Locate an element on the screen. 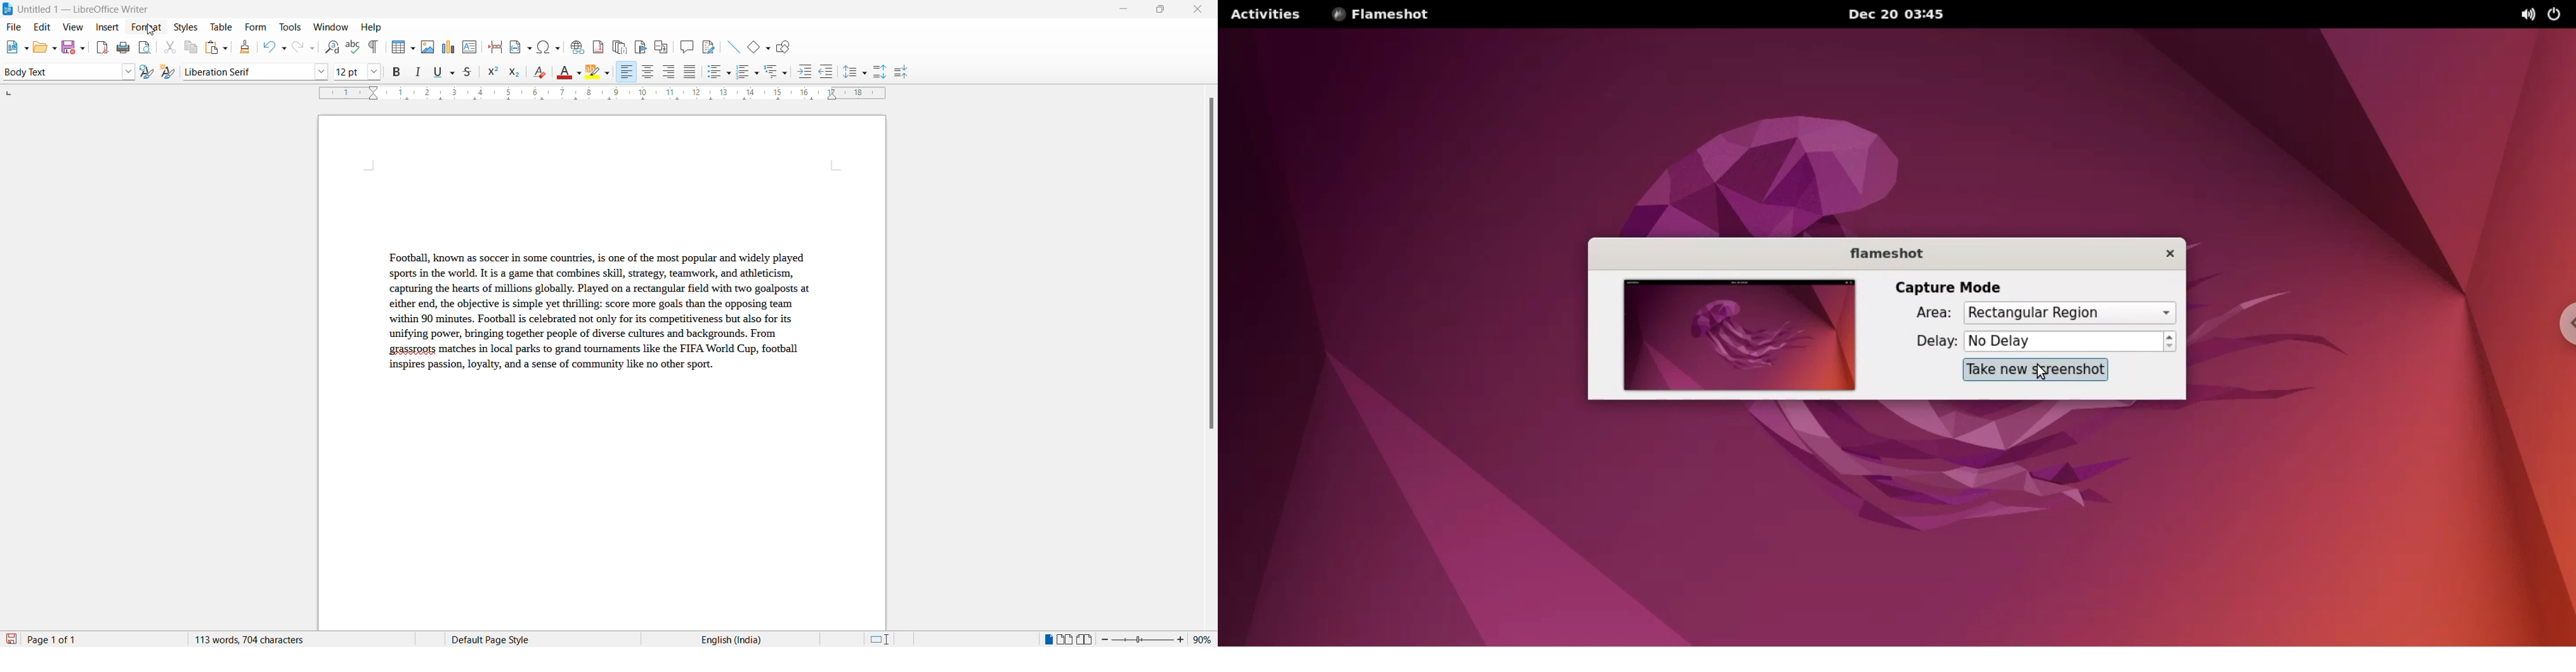 The width and height of the screenshot is (2576, 672). create new style from selection is located at coordinates (171, 73).